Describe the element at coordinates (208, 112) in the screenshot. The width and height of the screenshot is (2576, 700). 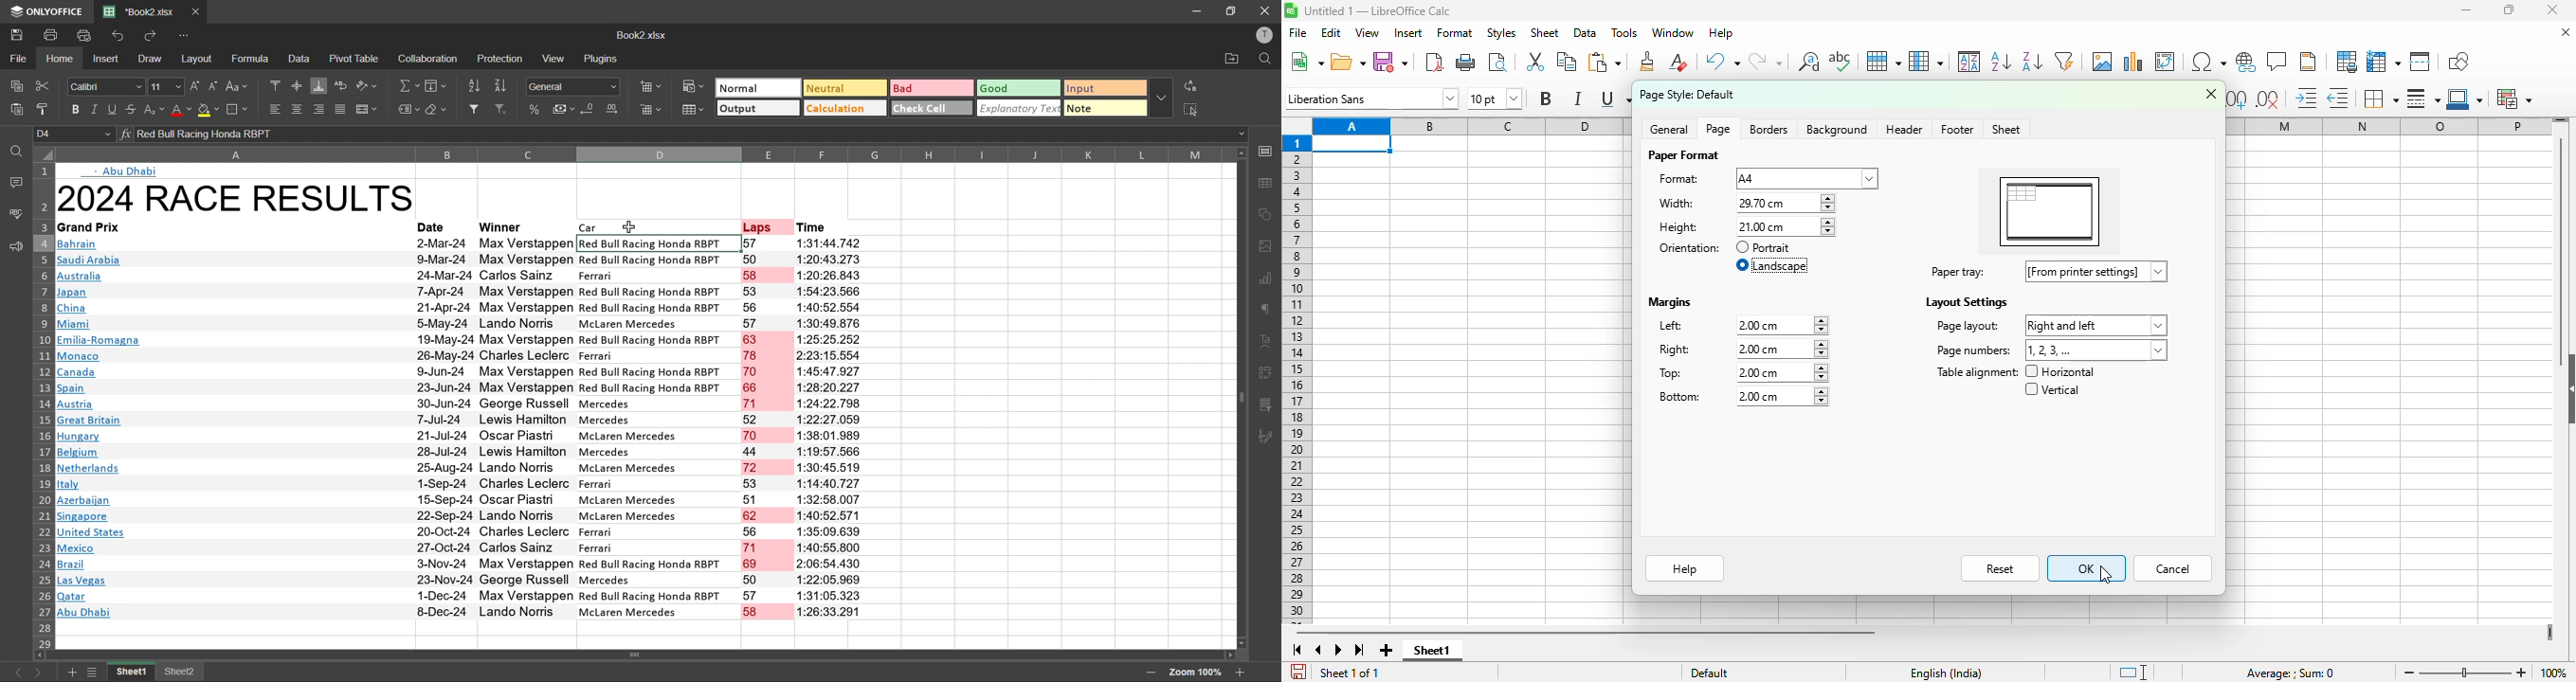
I see `fill color` at that location.